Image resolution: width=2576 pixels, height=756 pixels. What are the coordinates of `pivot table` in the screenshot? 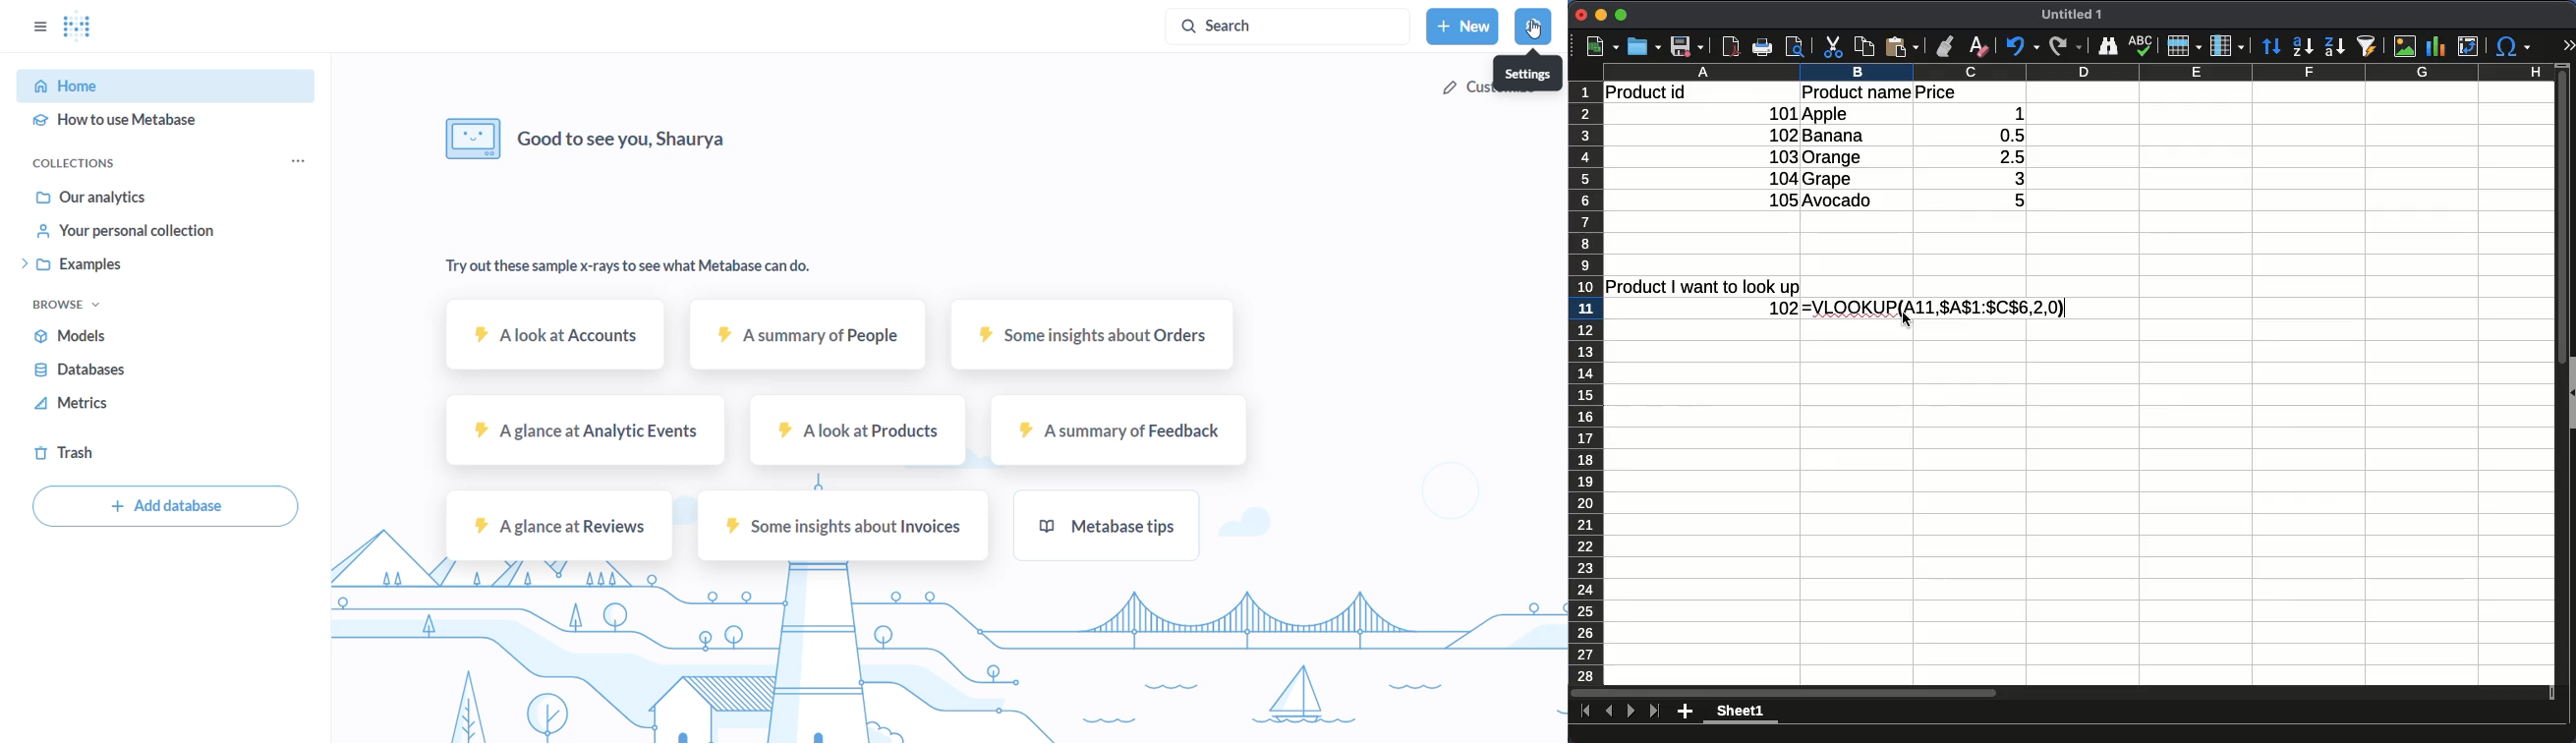 It's located at (2469, 46).